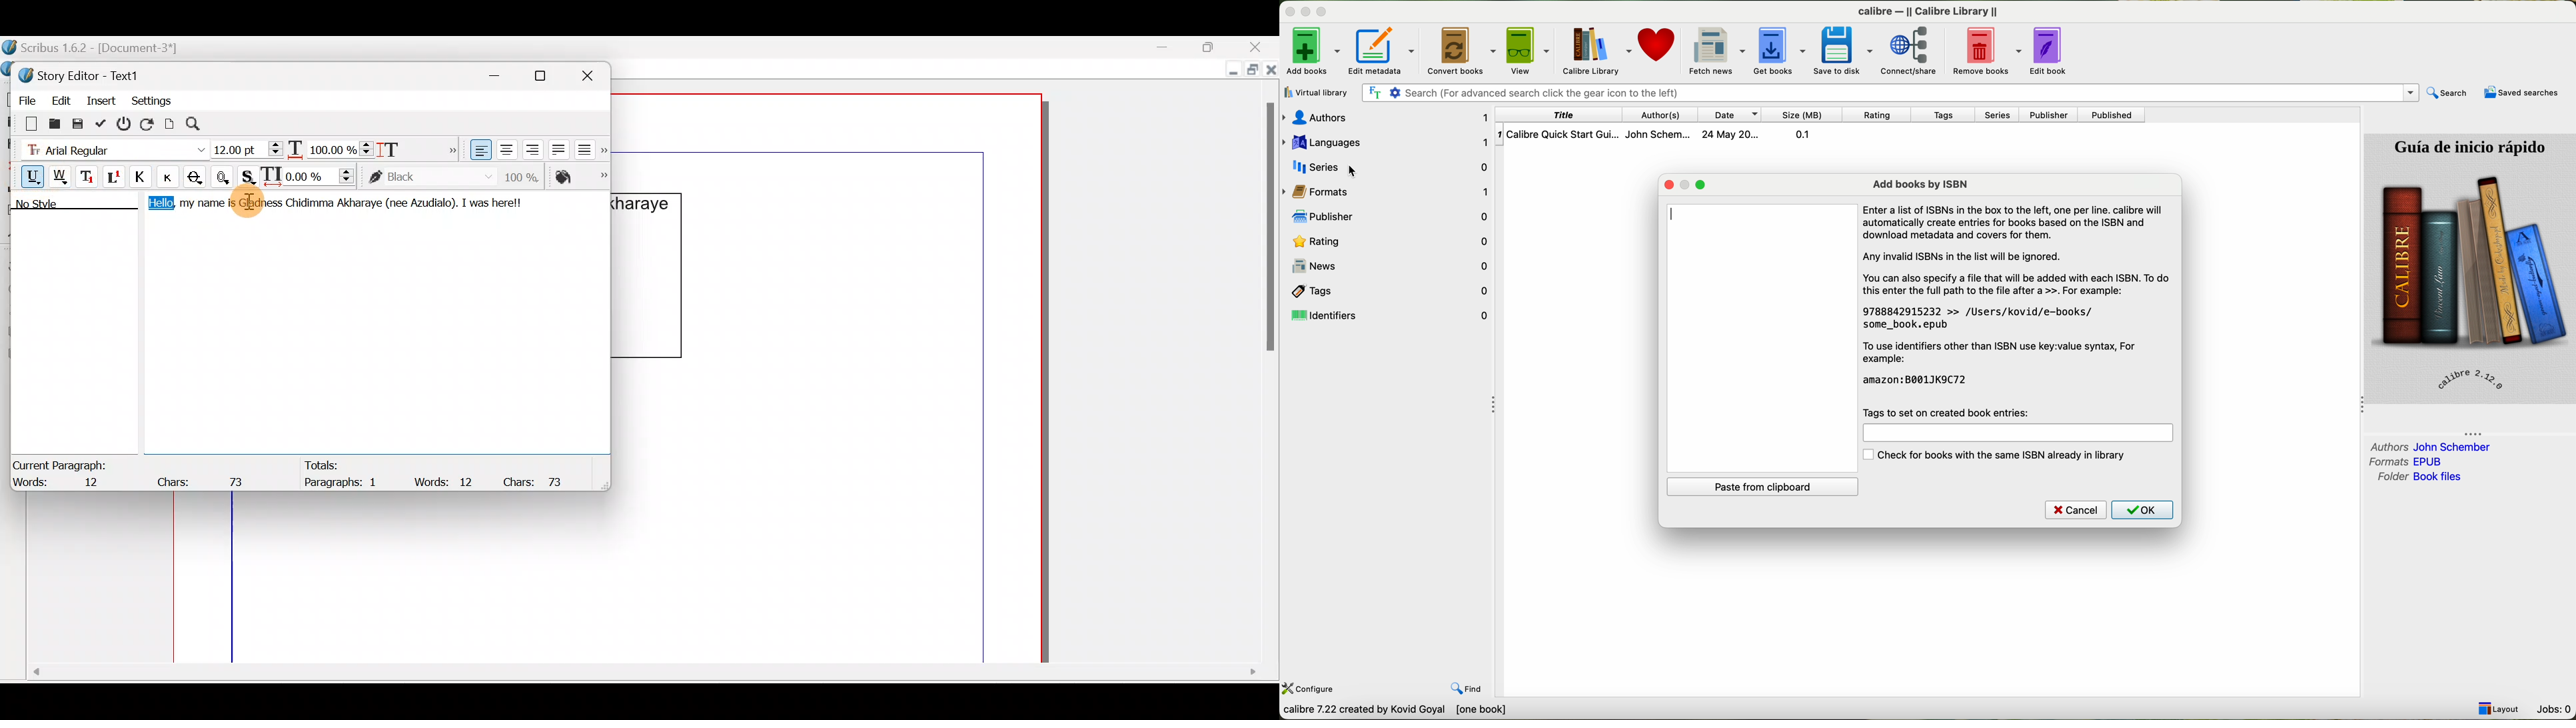  I want to click on Minimize, so click(502, 73).